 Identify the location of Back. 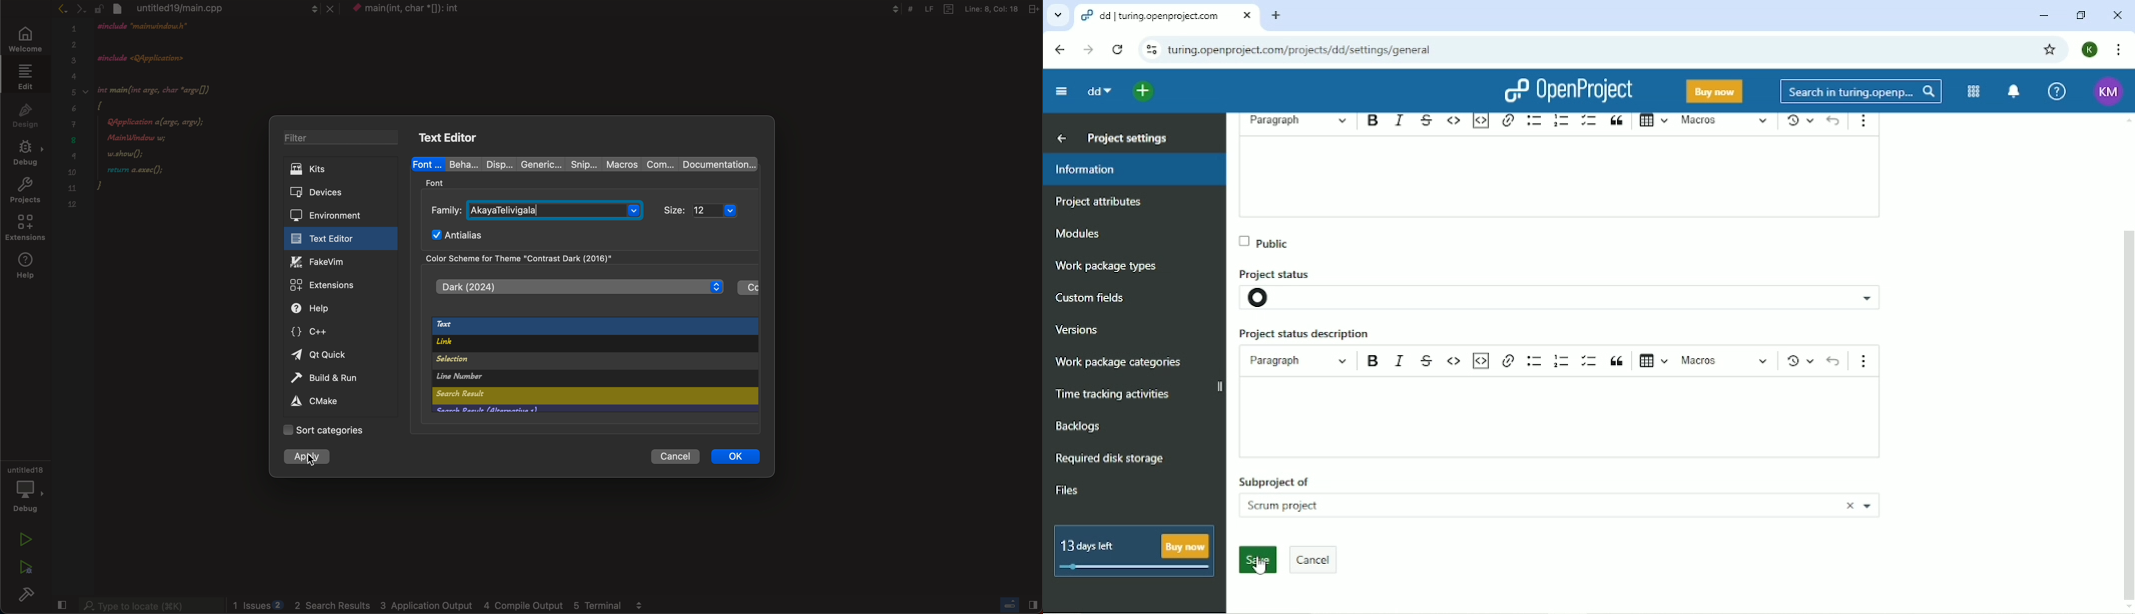
(1059, 138).